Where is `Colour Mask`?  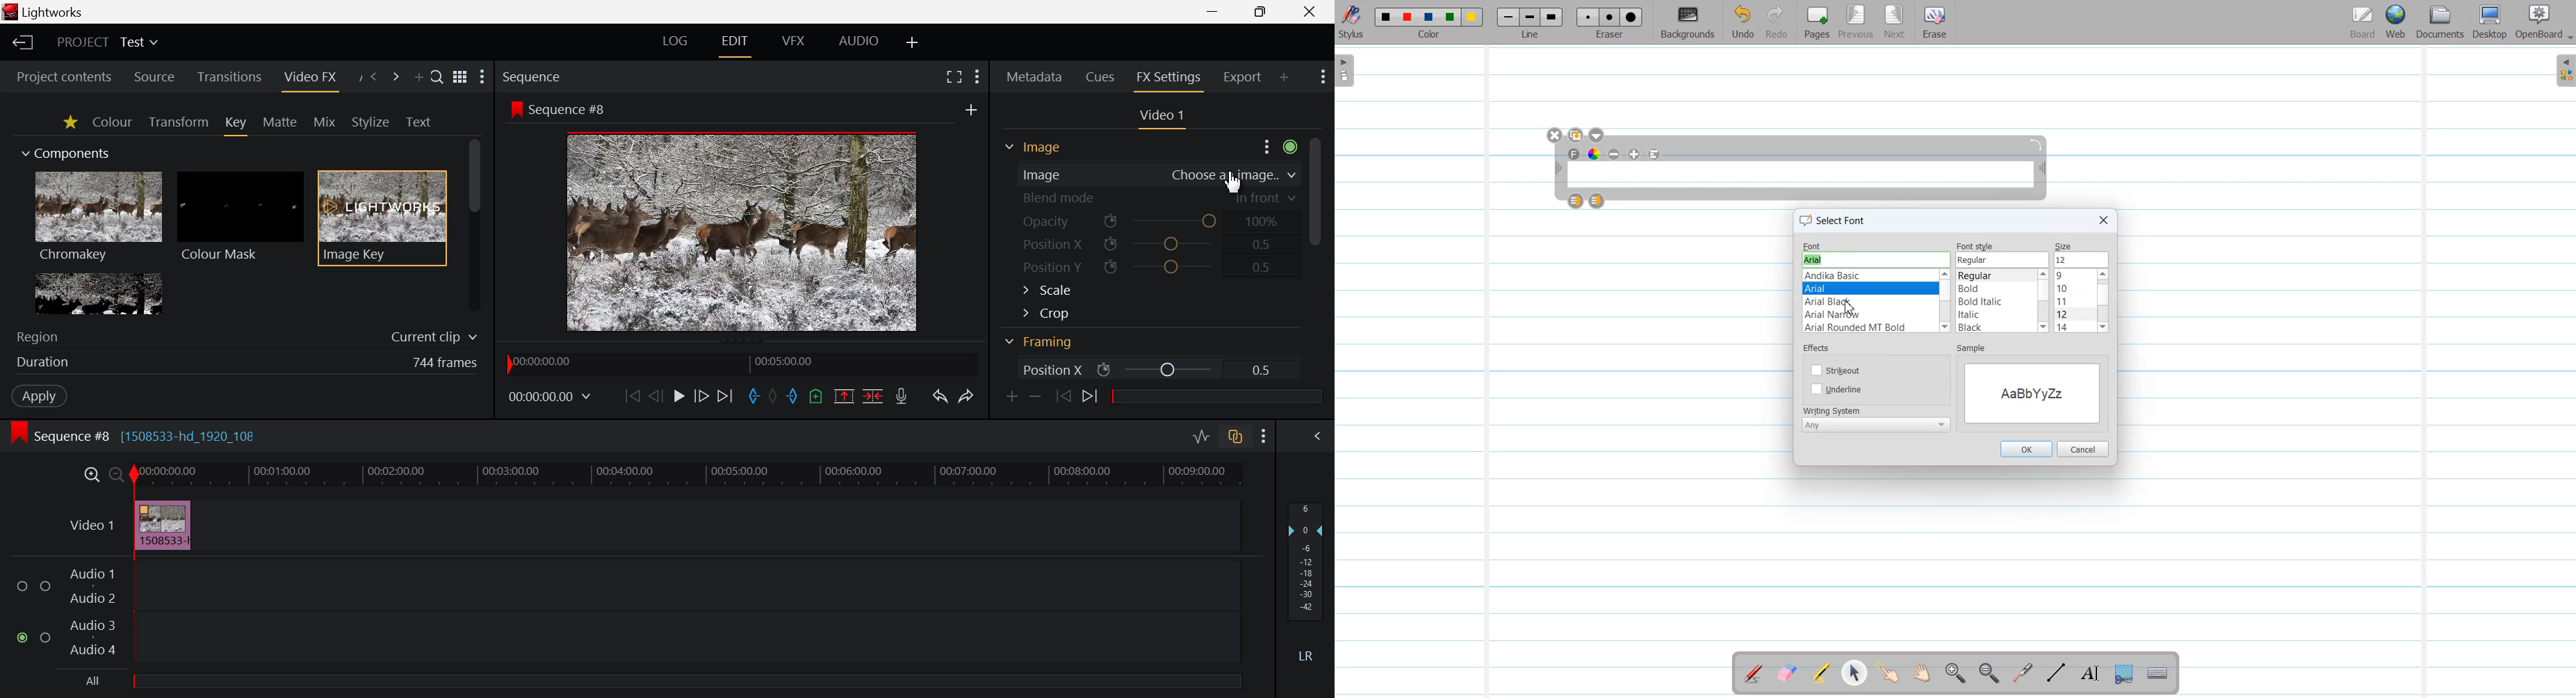 Colour Mask is located at coordinates (241, 218).